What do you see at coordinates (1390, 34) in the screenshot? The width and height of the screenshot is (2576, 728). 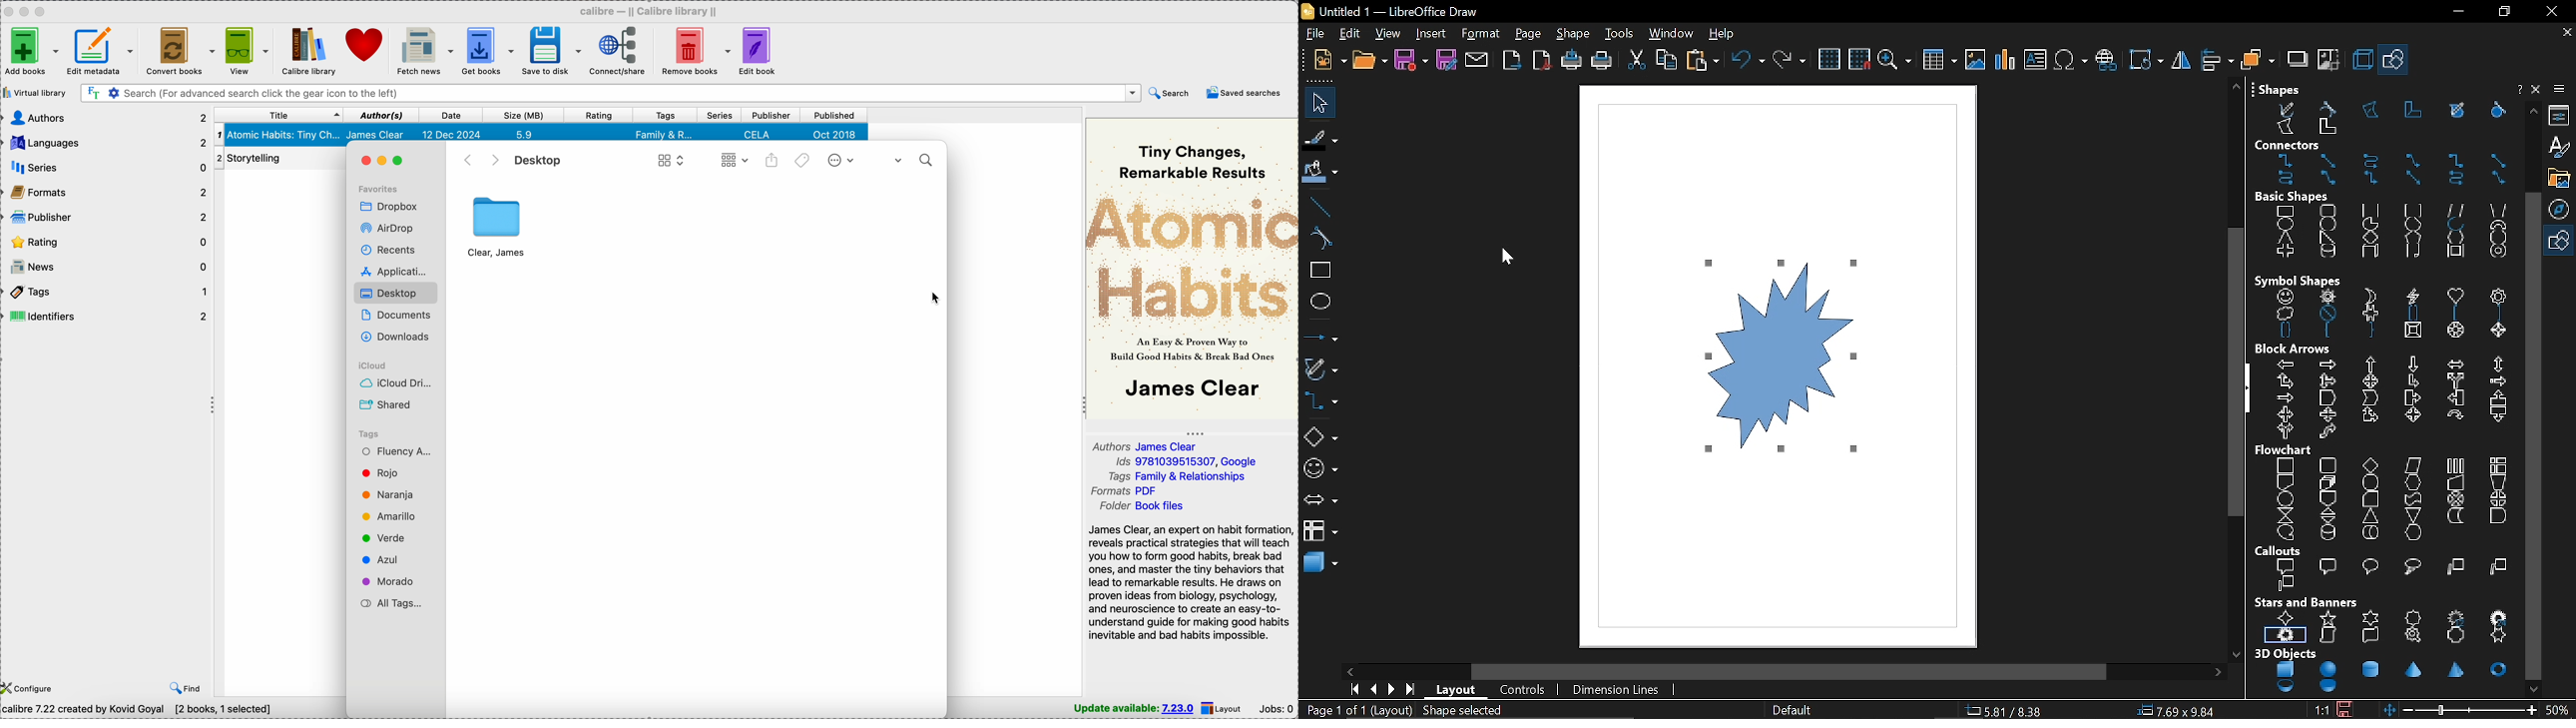 I see `view` at bounding box center [1390, 34].